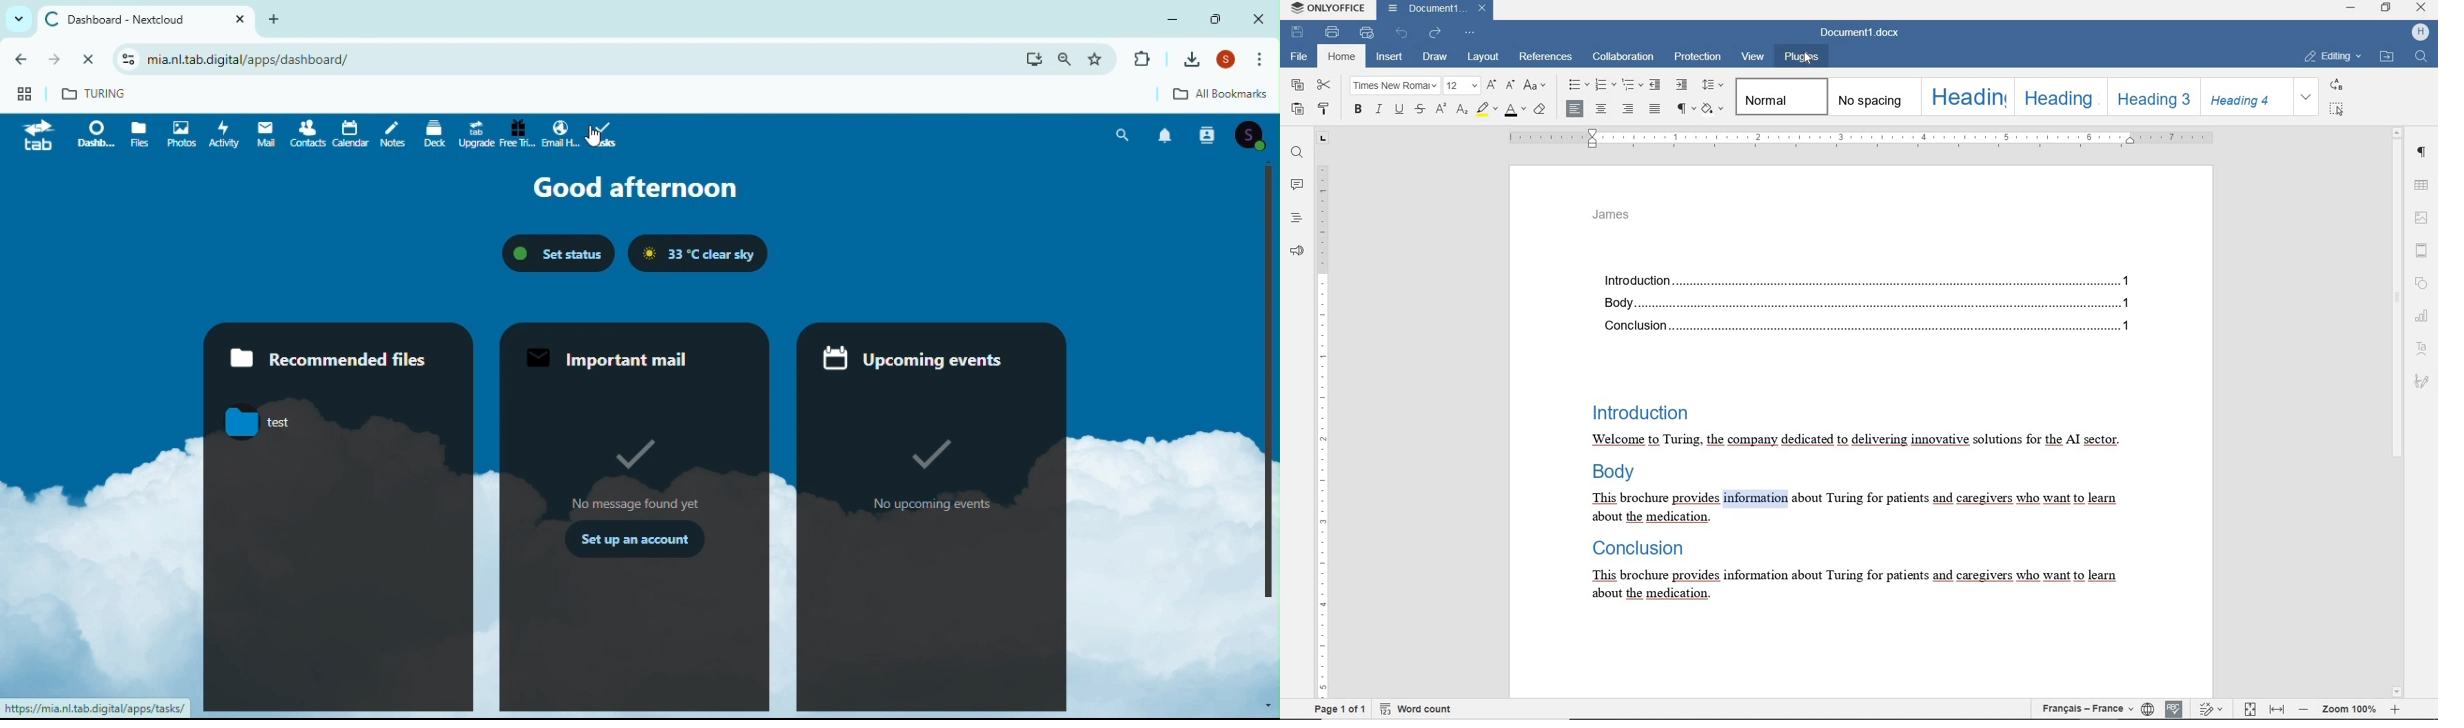 The height and width of the screenshot is (728, 2464). What do you see at coordinates (1855, 441) in the screenshot?
I see `Welcome to Turing, the company dedicated to delivering innovative solutions for the Al sector.` at bounding box center [1855, 441].